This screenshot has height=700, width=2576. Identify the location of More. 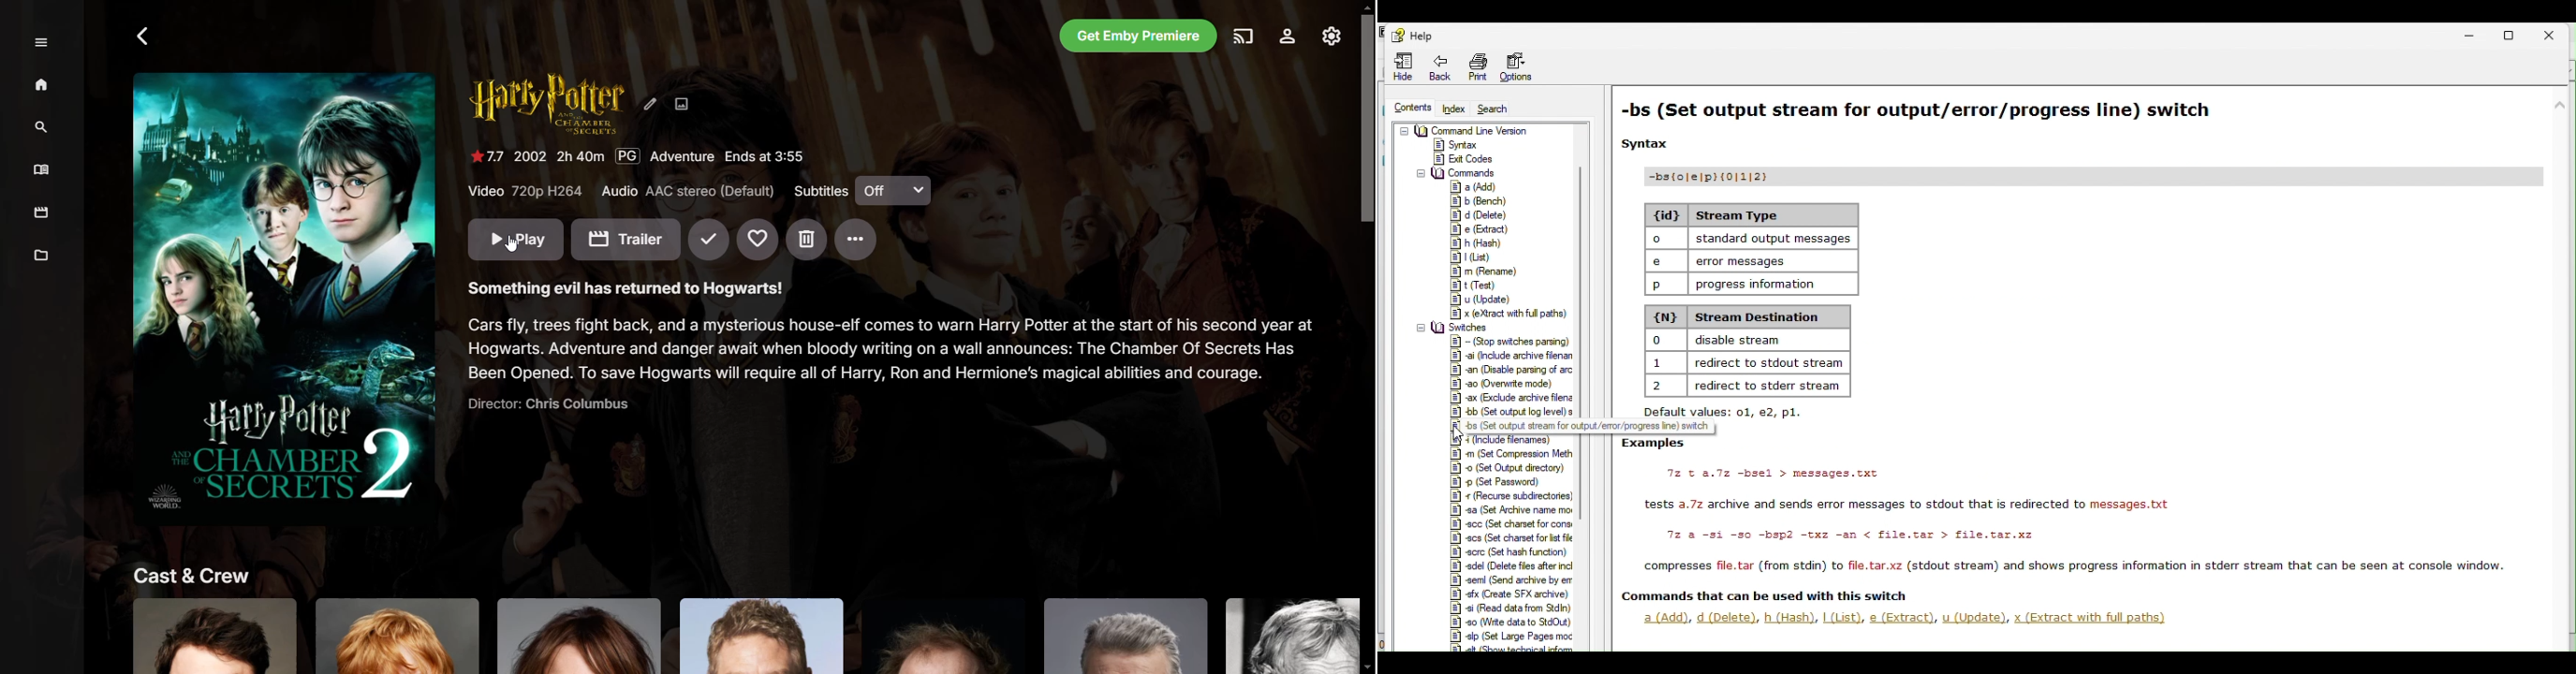
(857, 241).